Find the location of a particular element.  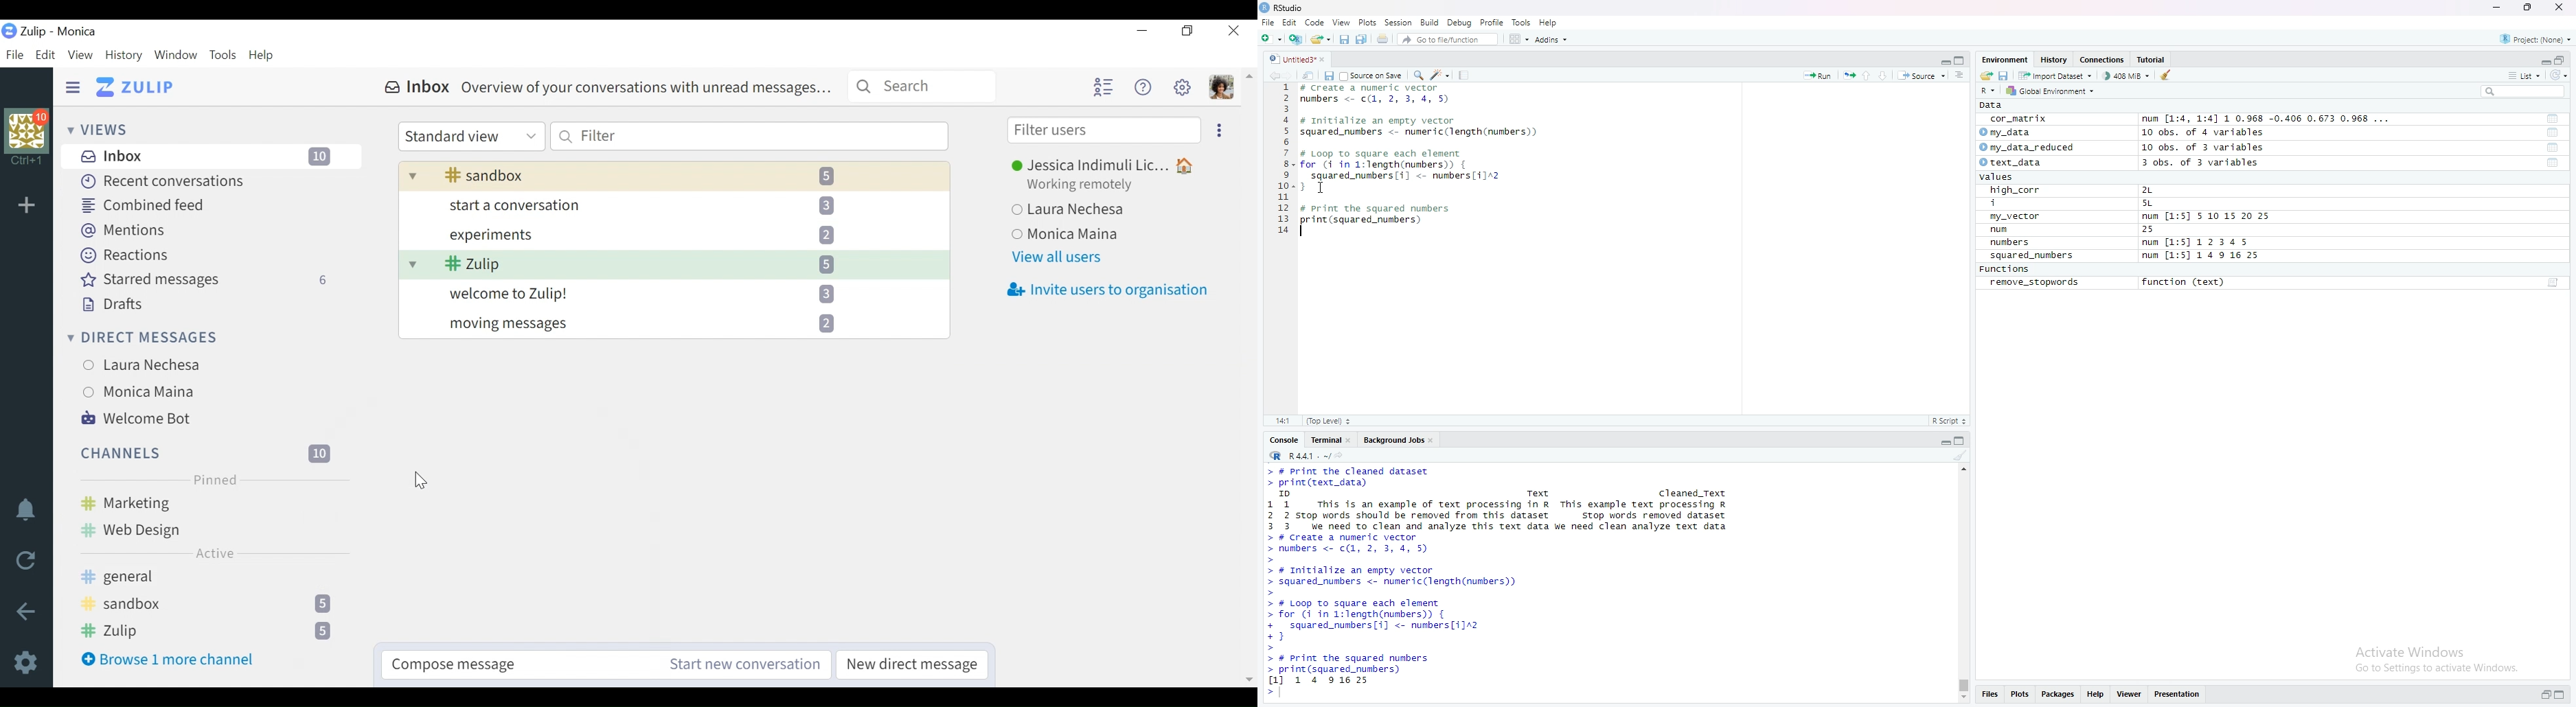

File is located at coordinates (1268, 22).